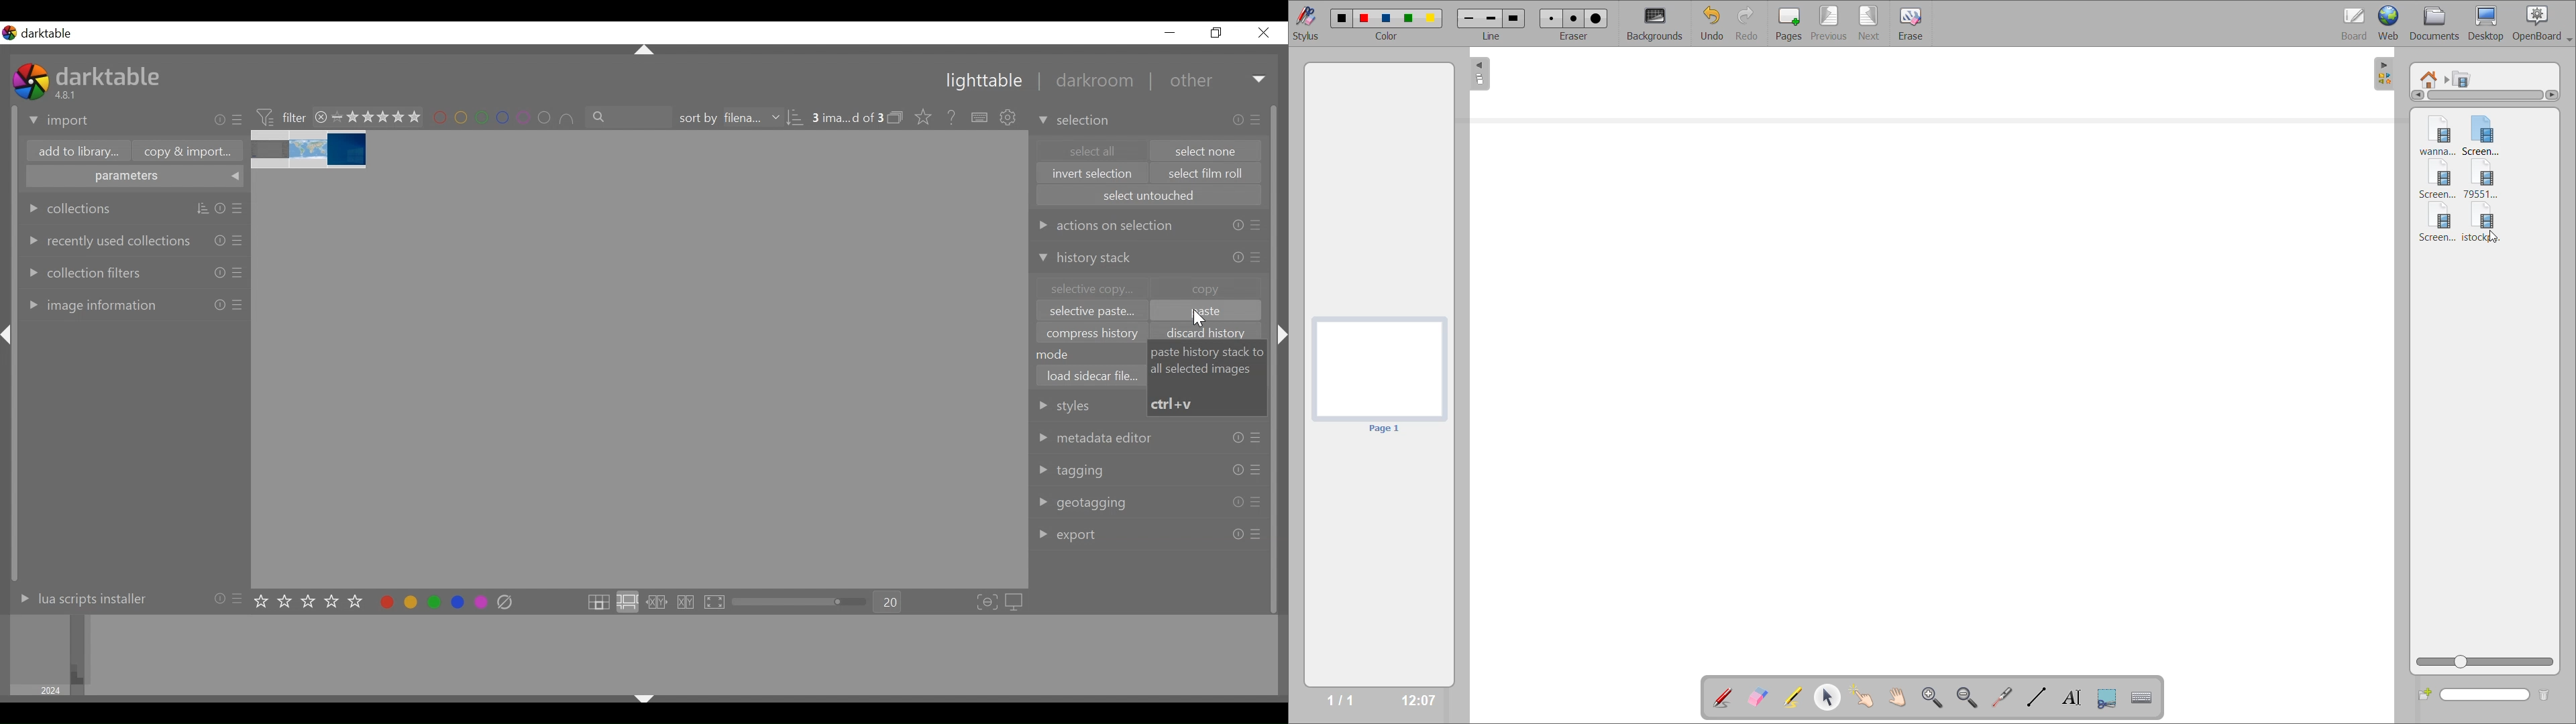 The image size is (2576, 728). Describe the element at coordinates (220, 120) in the screenshot. I see `info` at that location.